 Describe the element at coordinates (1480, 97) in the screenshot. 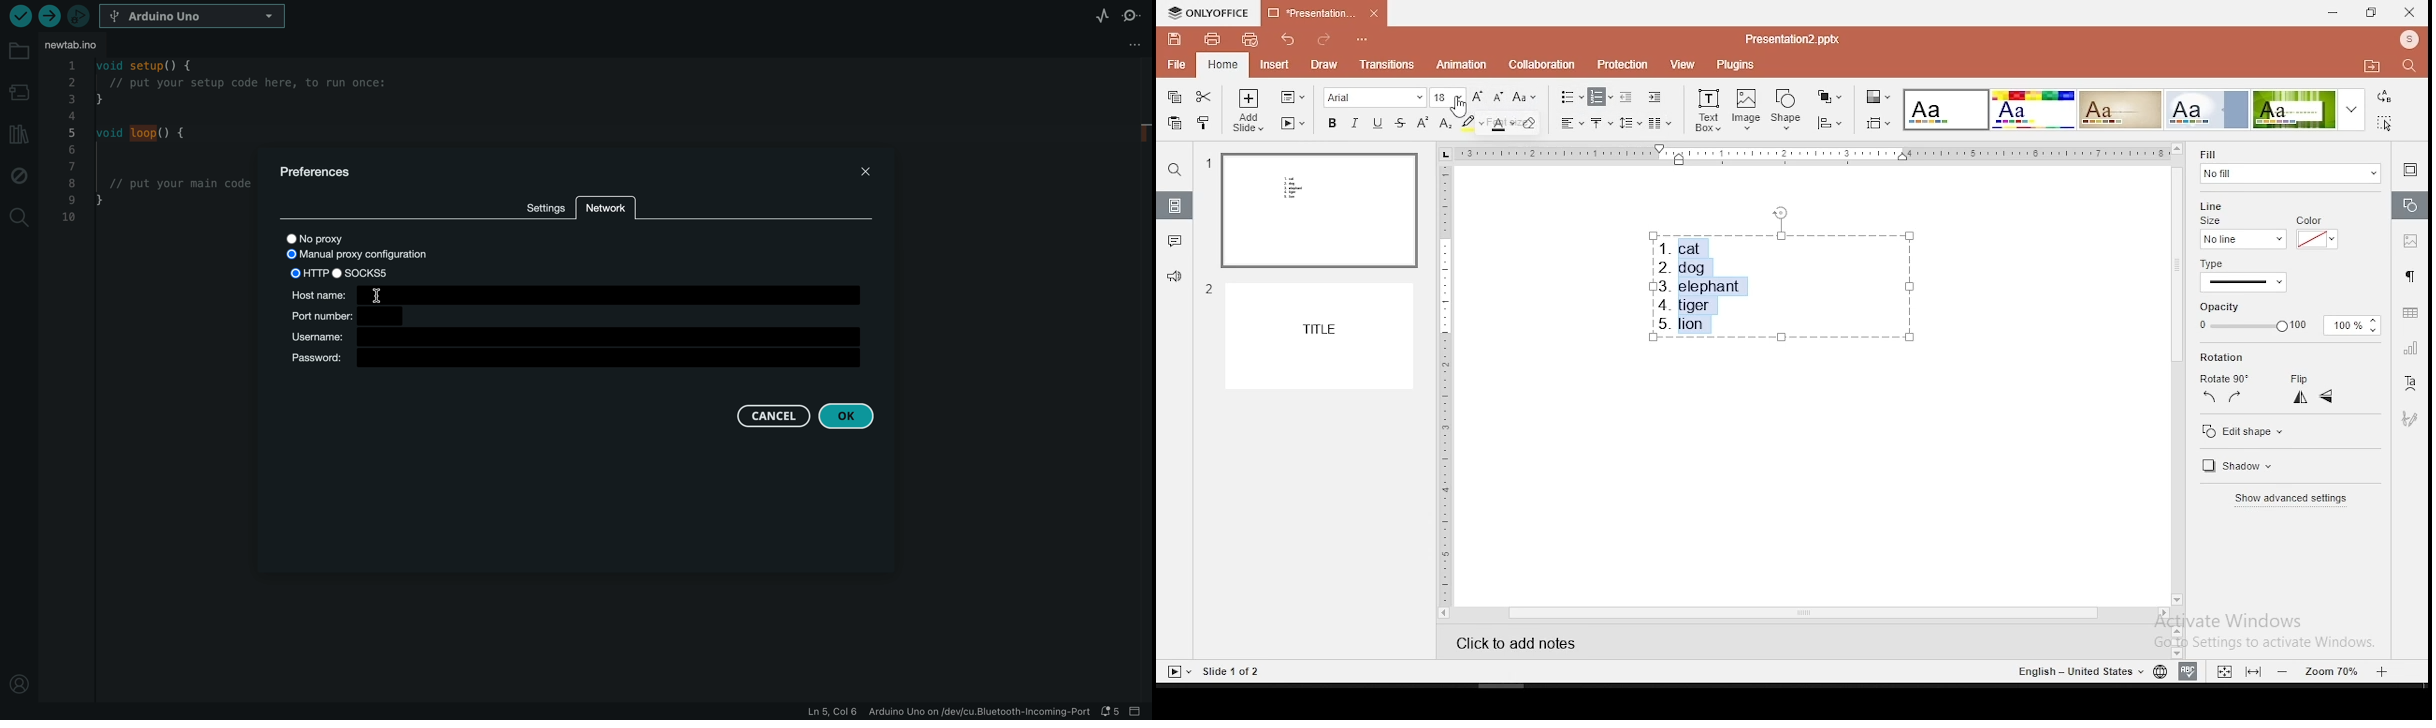

I see `increase font size` at that location.